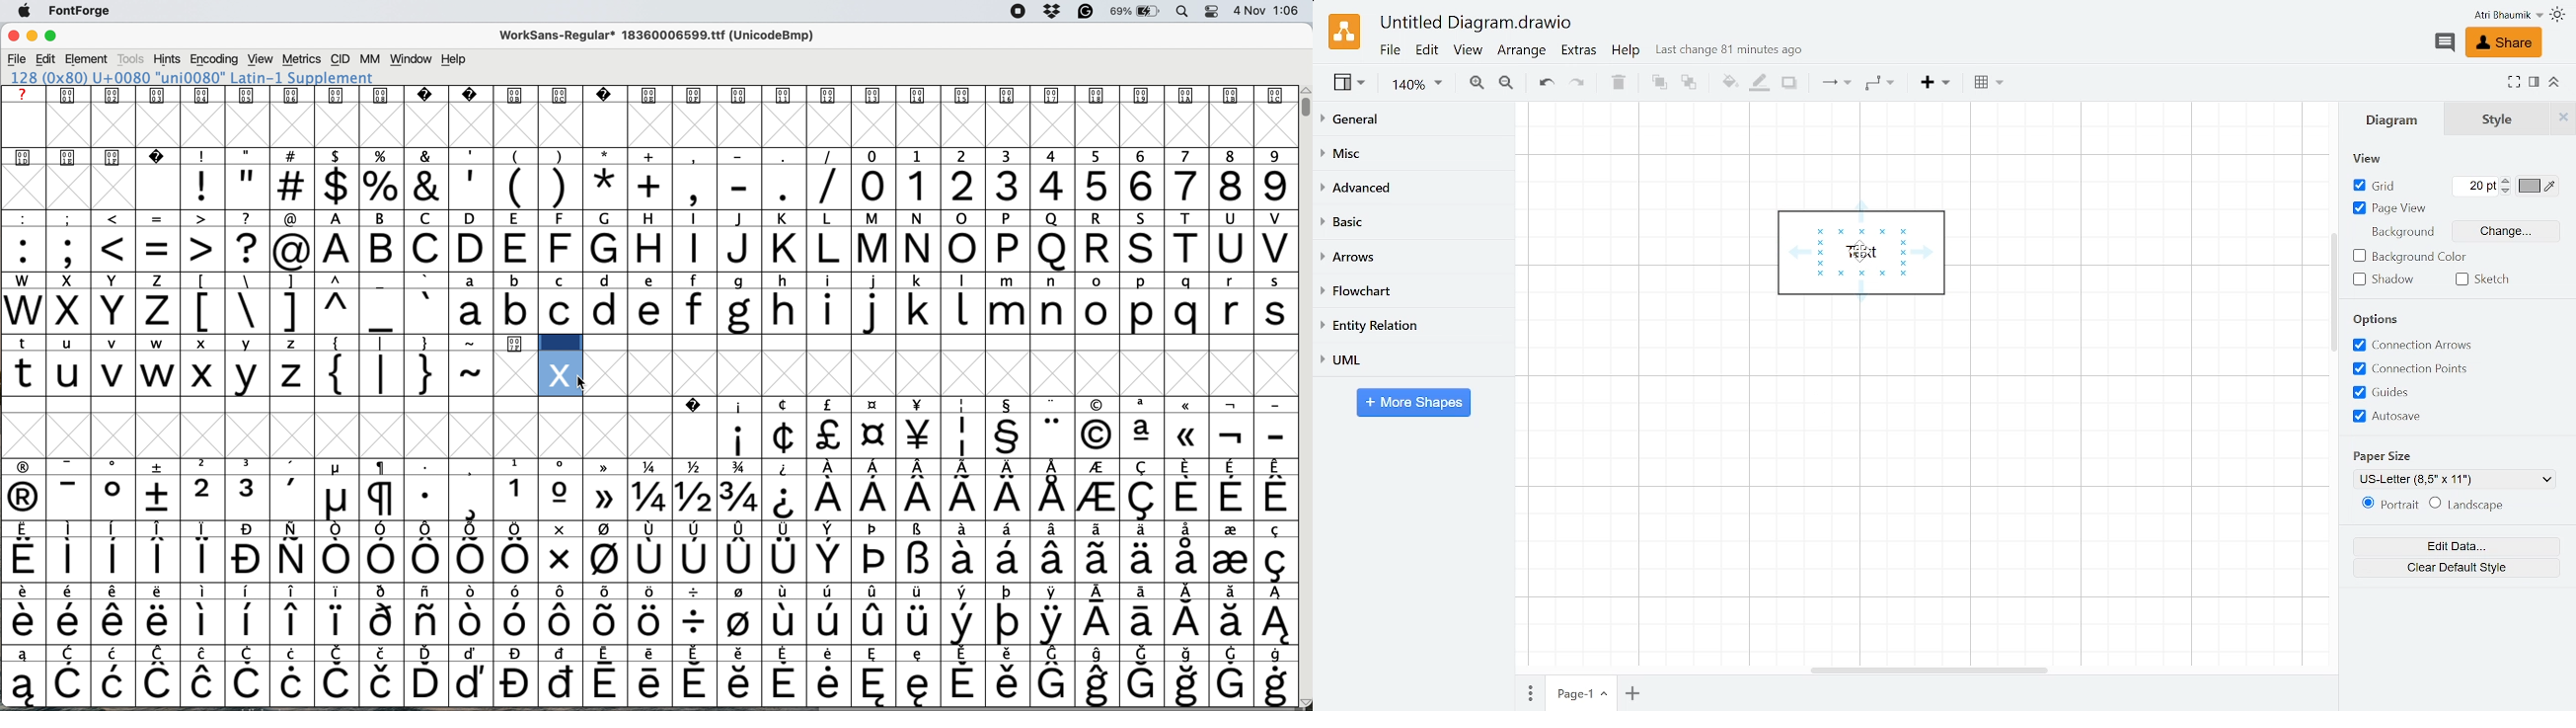 The width and height of the screenshot is (2576, 728). I want to click on grammarly, so click(1084, 12).